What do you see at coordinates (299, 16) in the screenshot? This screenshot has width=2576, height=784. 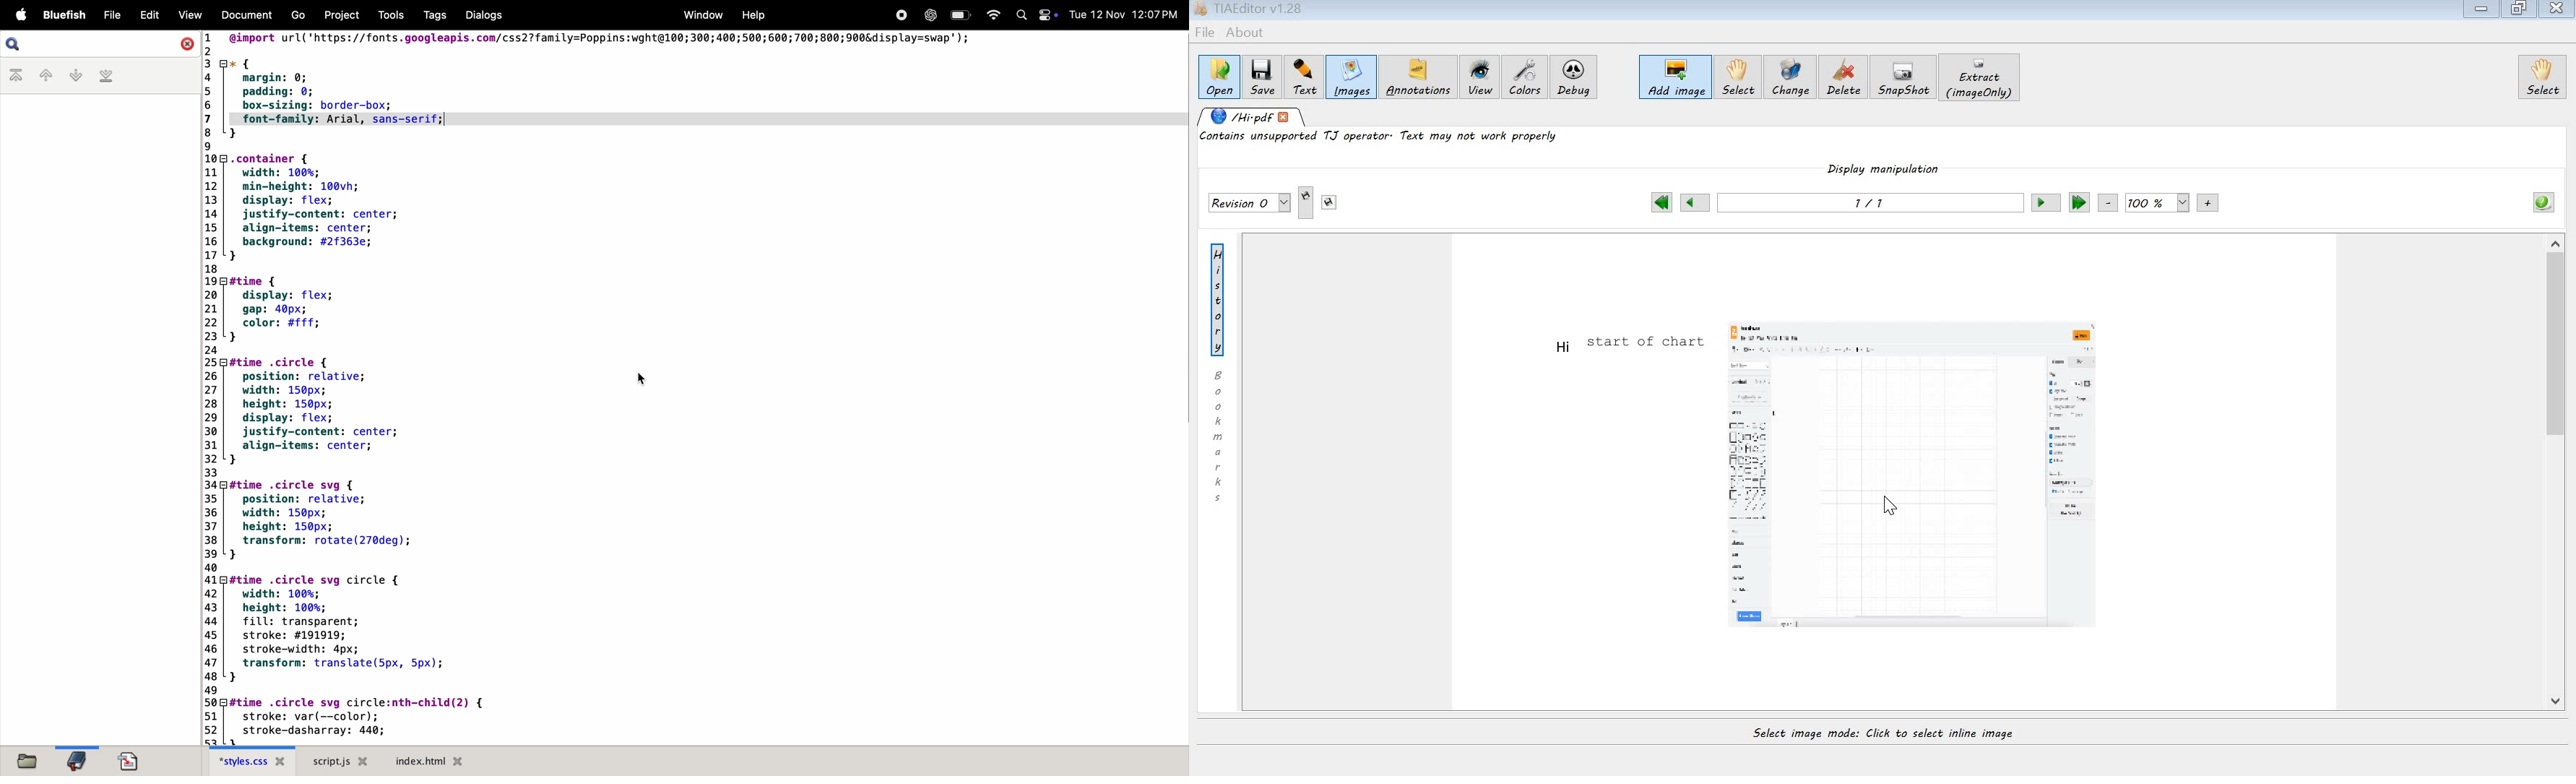 I see `go` at bounding box center [299, 16].